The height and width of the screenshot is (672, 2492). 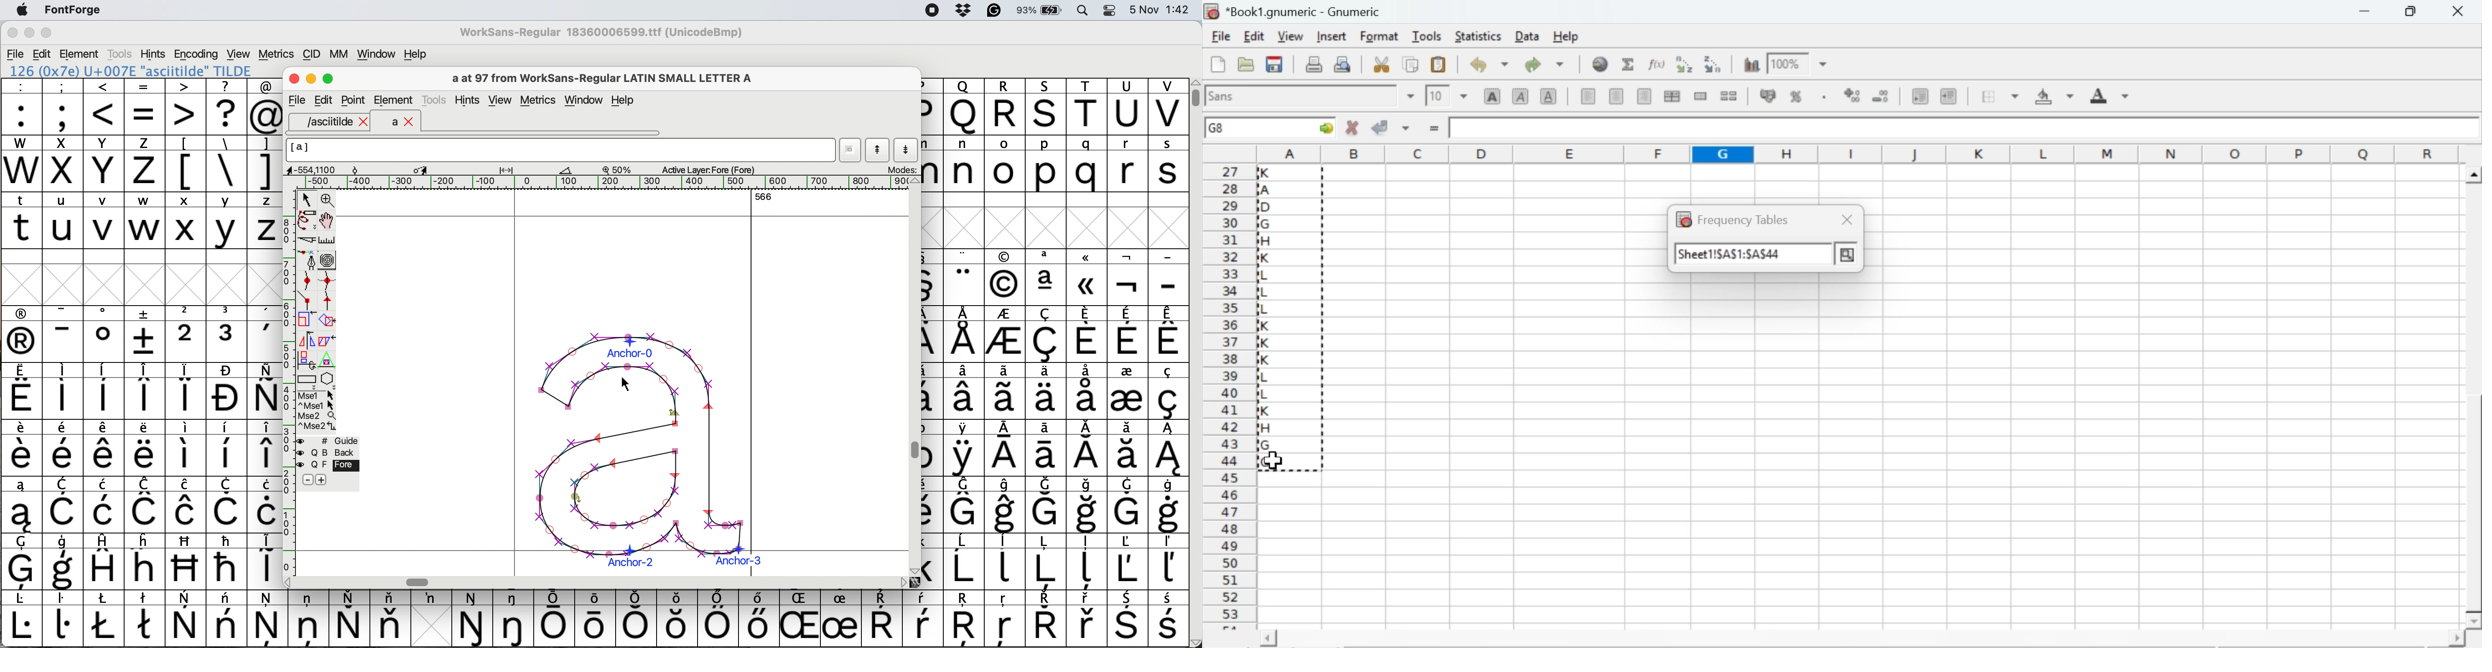 What do you see at coordinates (1381, 126) in the screenshot?
I see `accept changes` at bounding box center [1381, 126].